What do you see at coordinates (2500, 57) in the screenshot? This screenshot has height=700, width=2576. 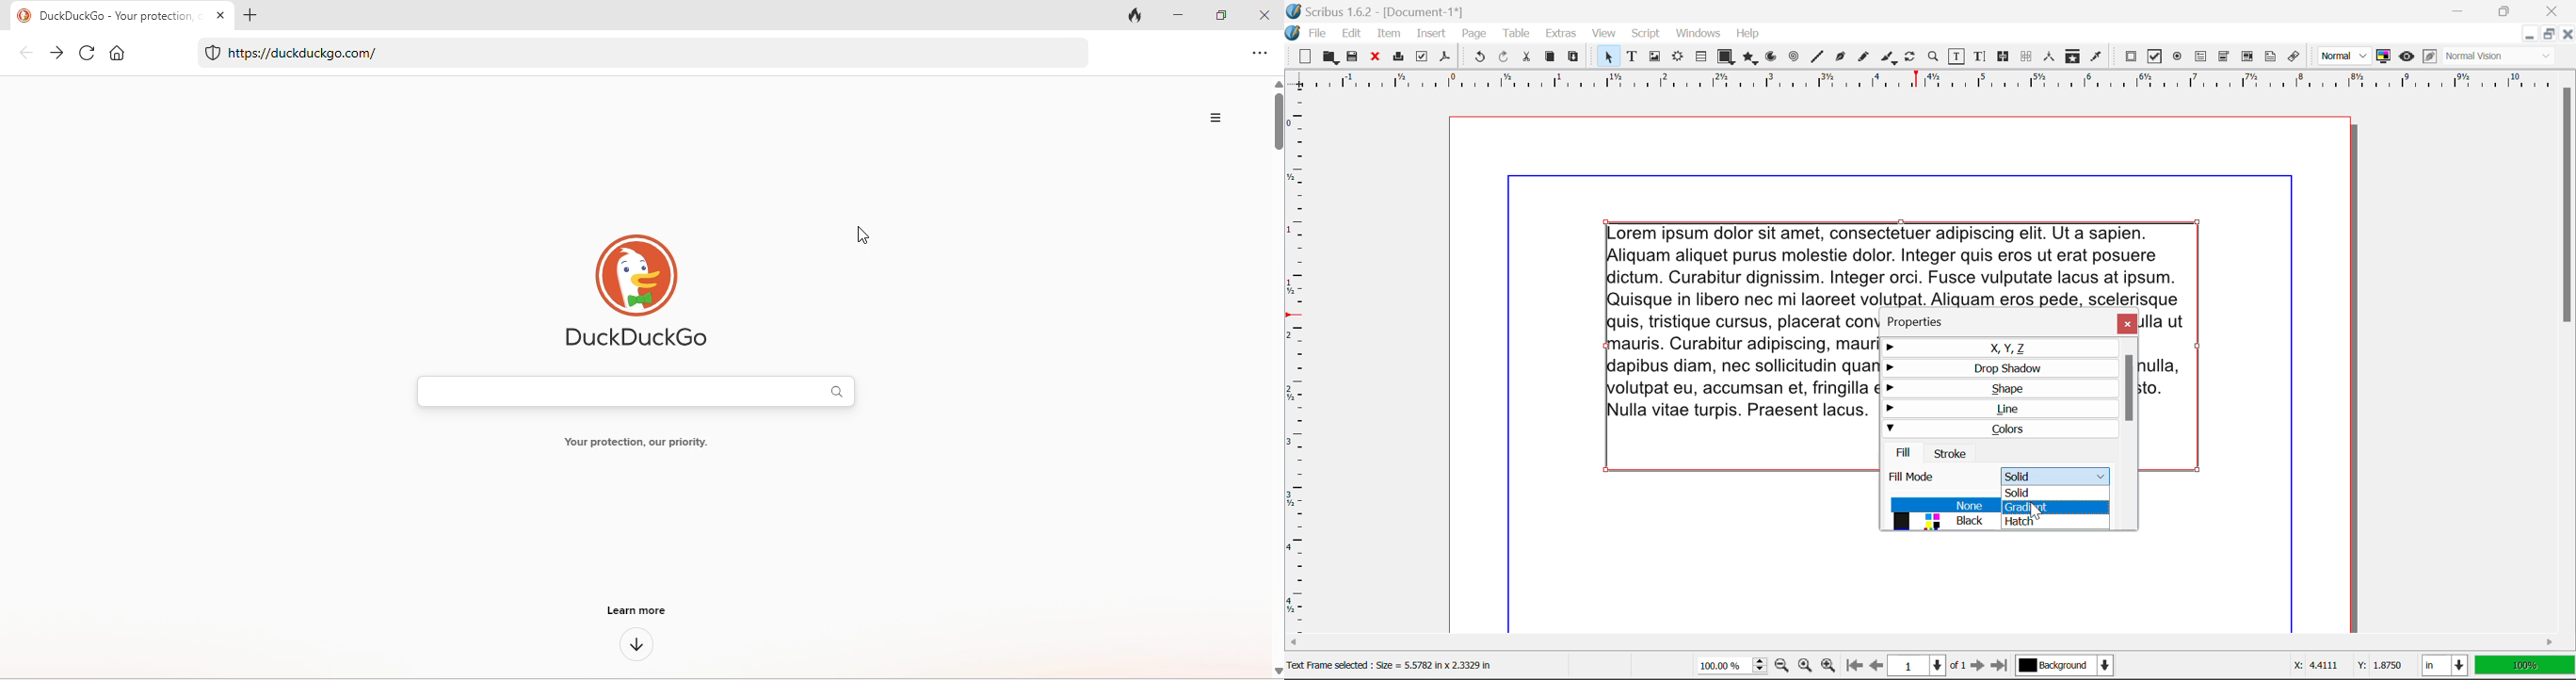 I see `Visual Appearance Type` at bounding box center [2500, 57].